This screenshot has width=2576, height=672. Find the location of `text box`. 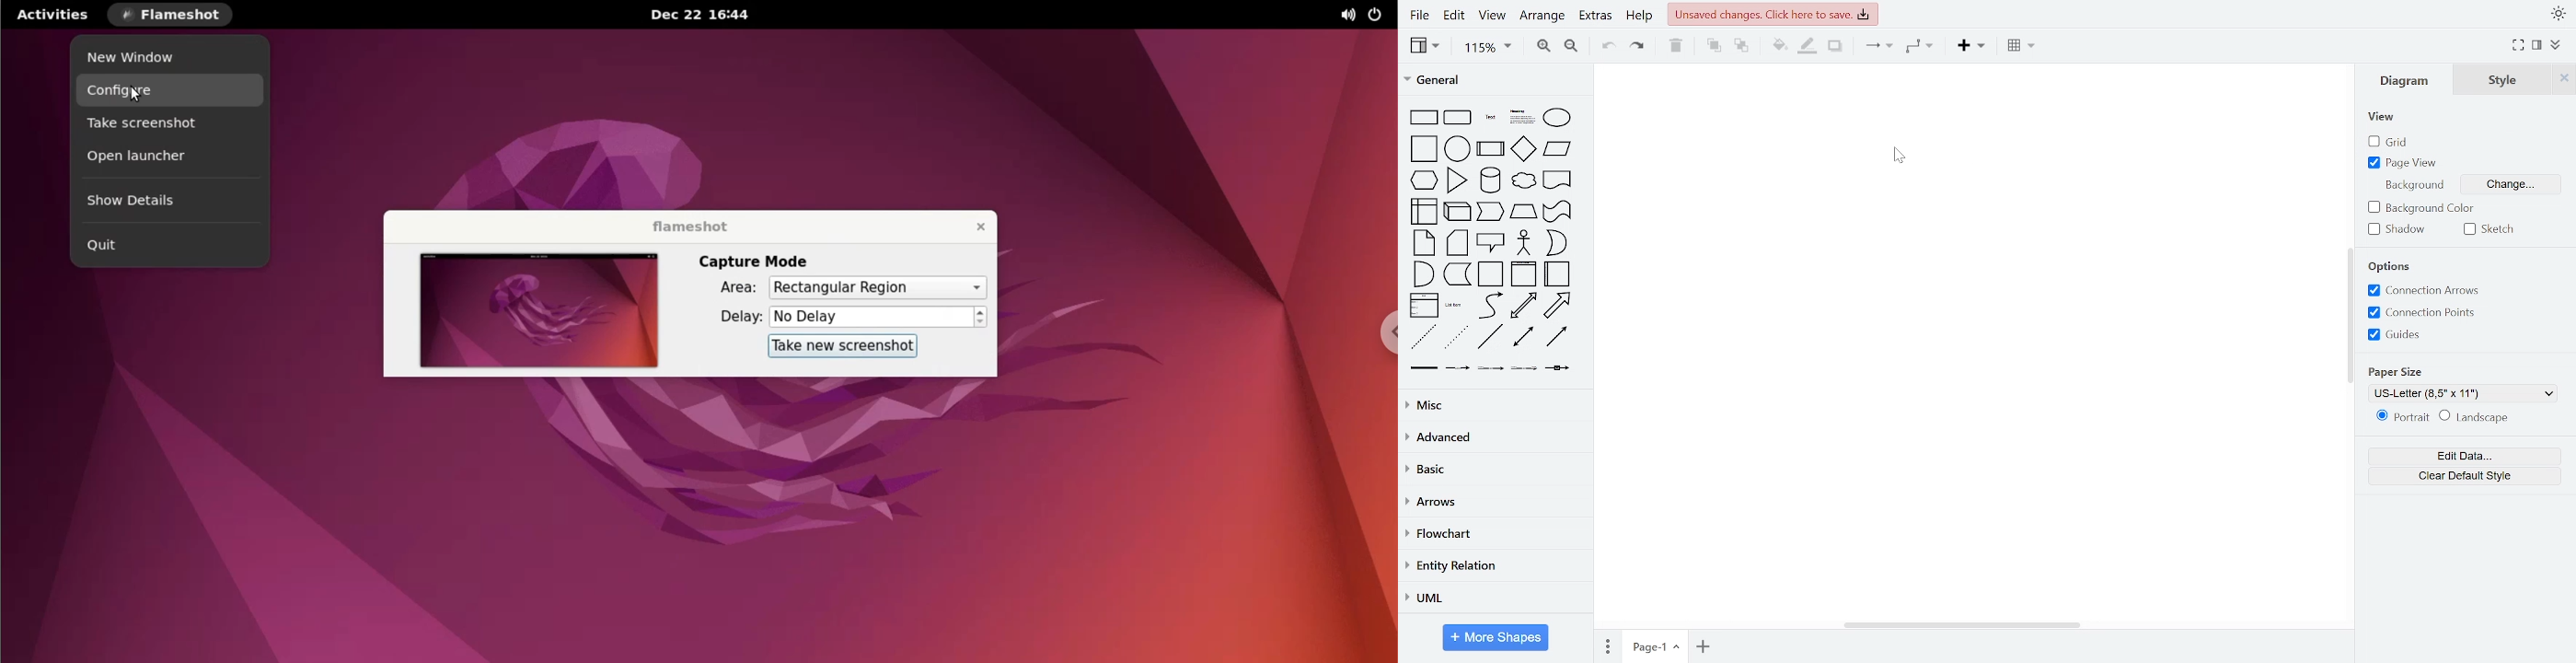

text box is located at coordinates (1523, 117).